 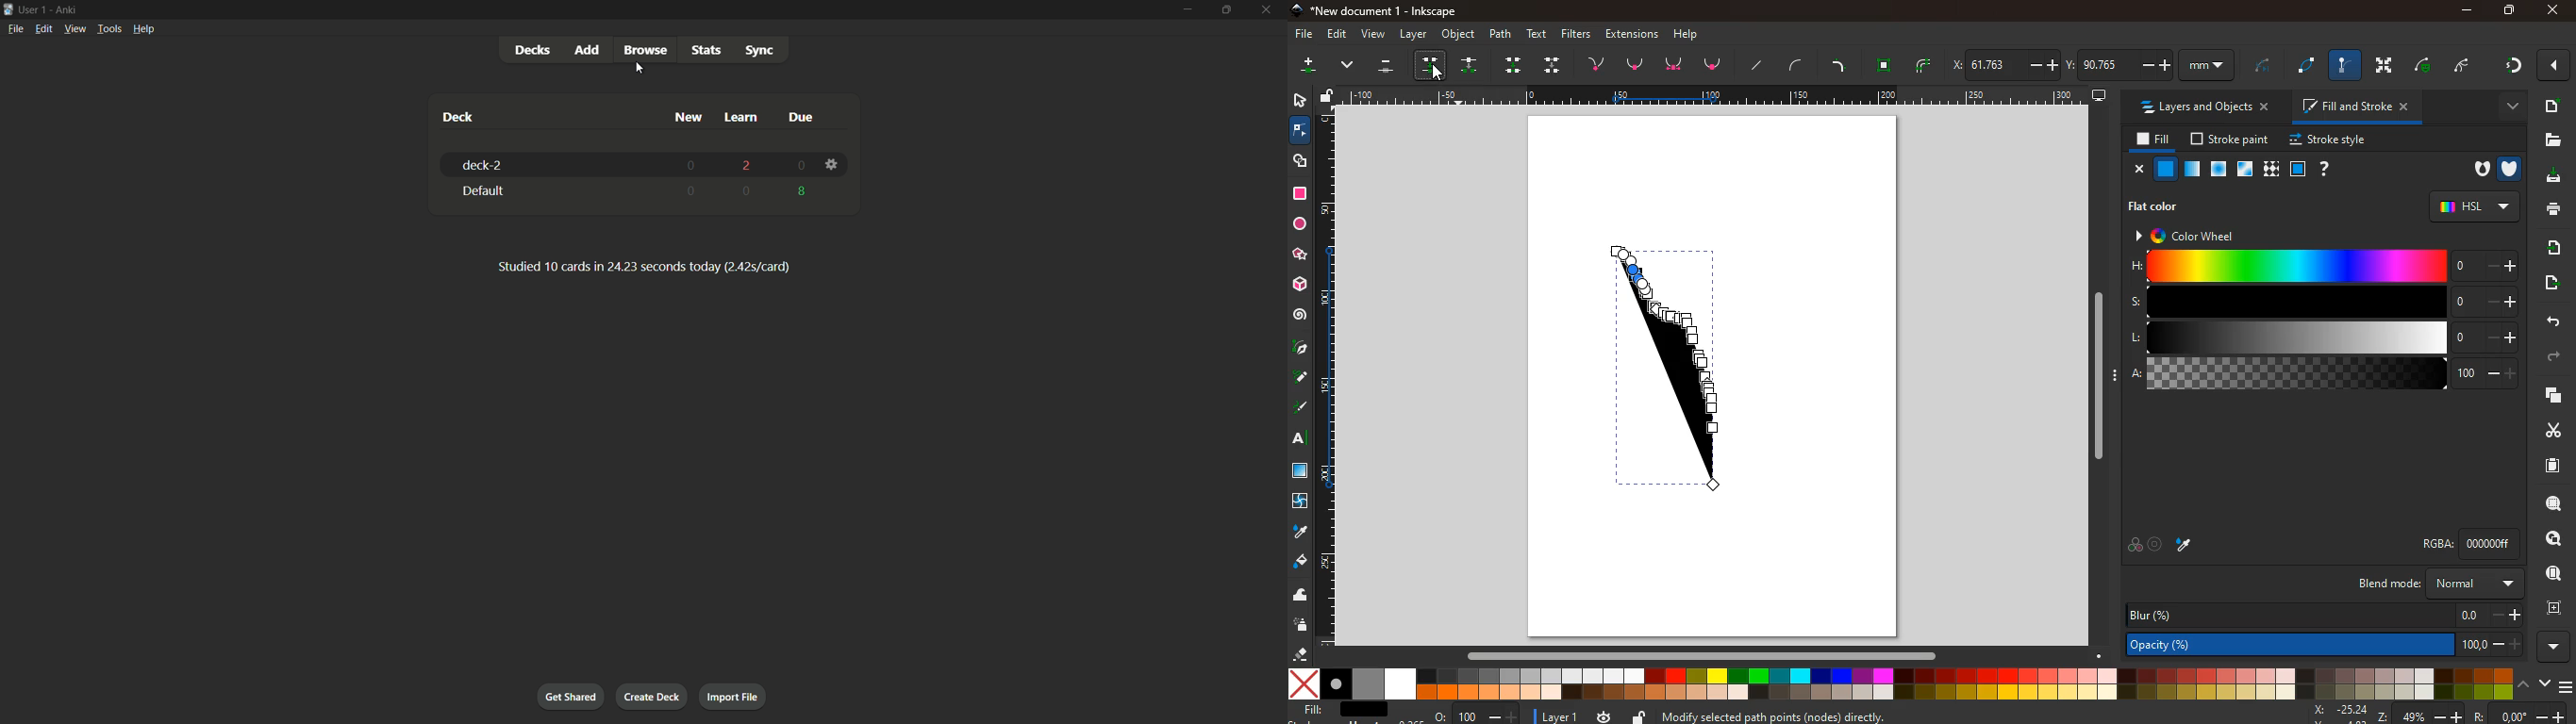 I want to click on use, so click(x=2554, y=574).